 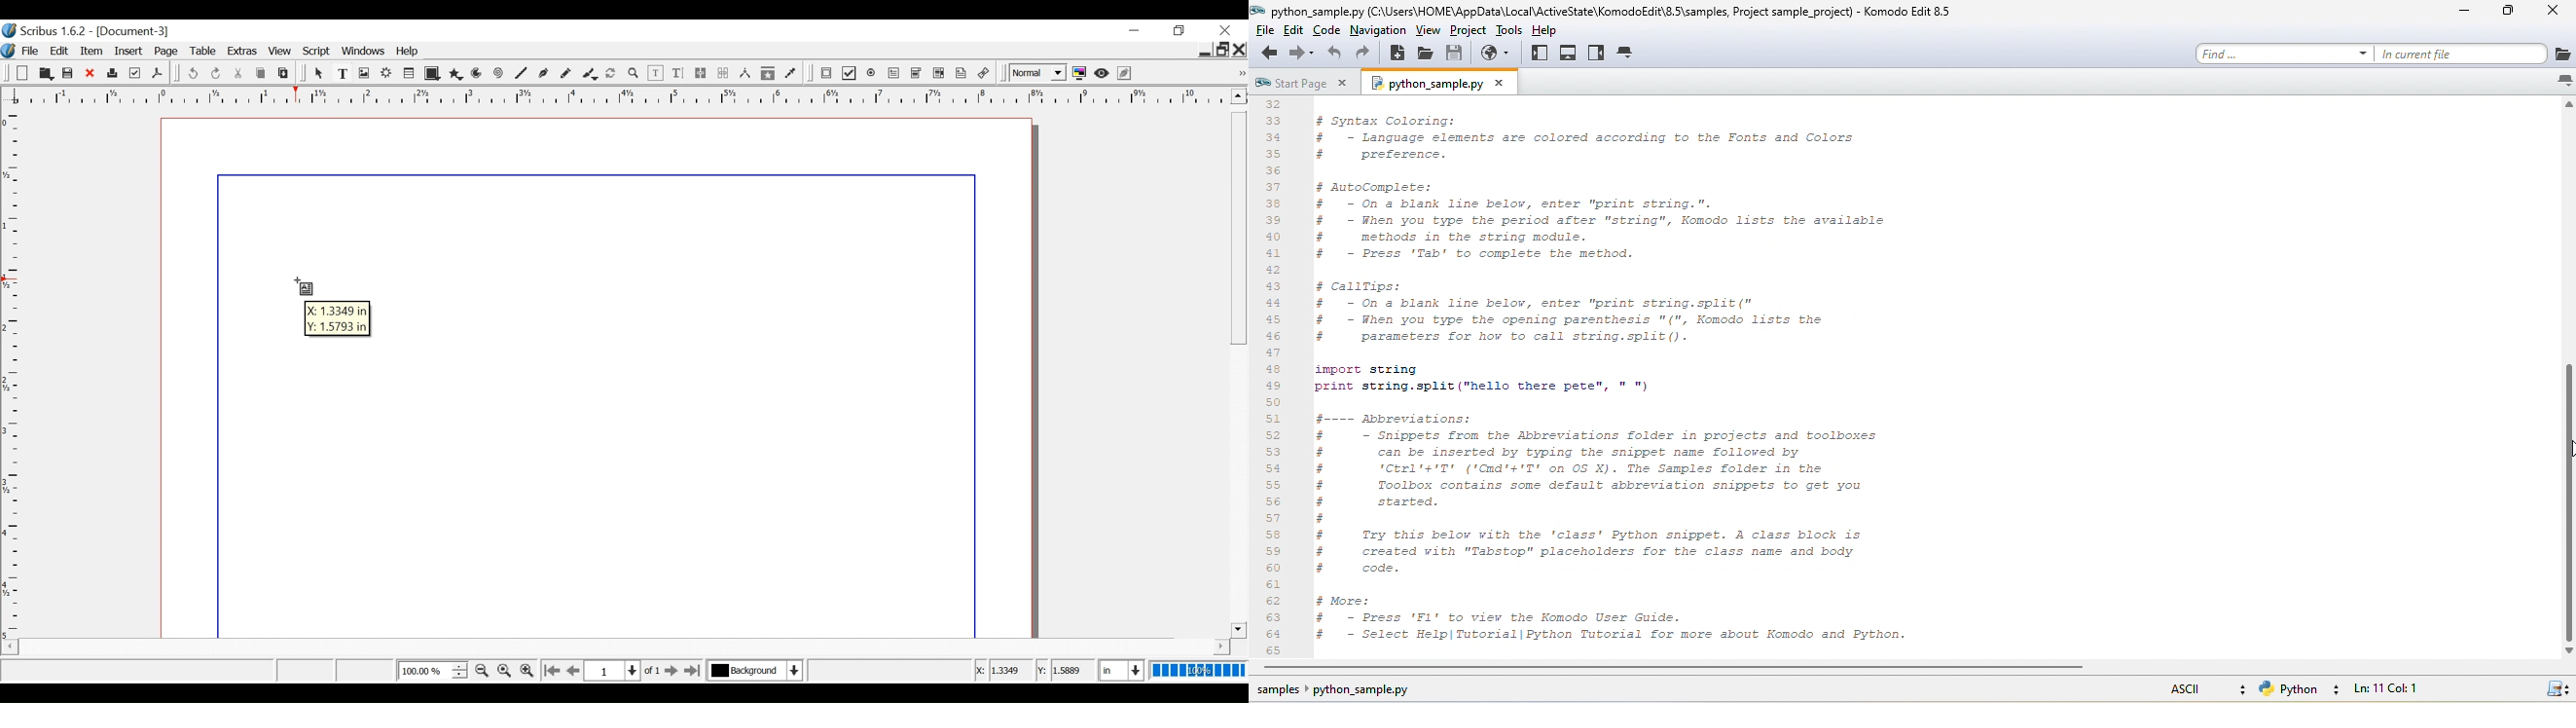 What do you see at coordinates (217, 72) in the screenshot?
I see `Redo` at bounding box center [217, 72].